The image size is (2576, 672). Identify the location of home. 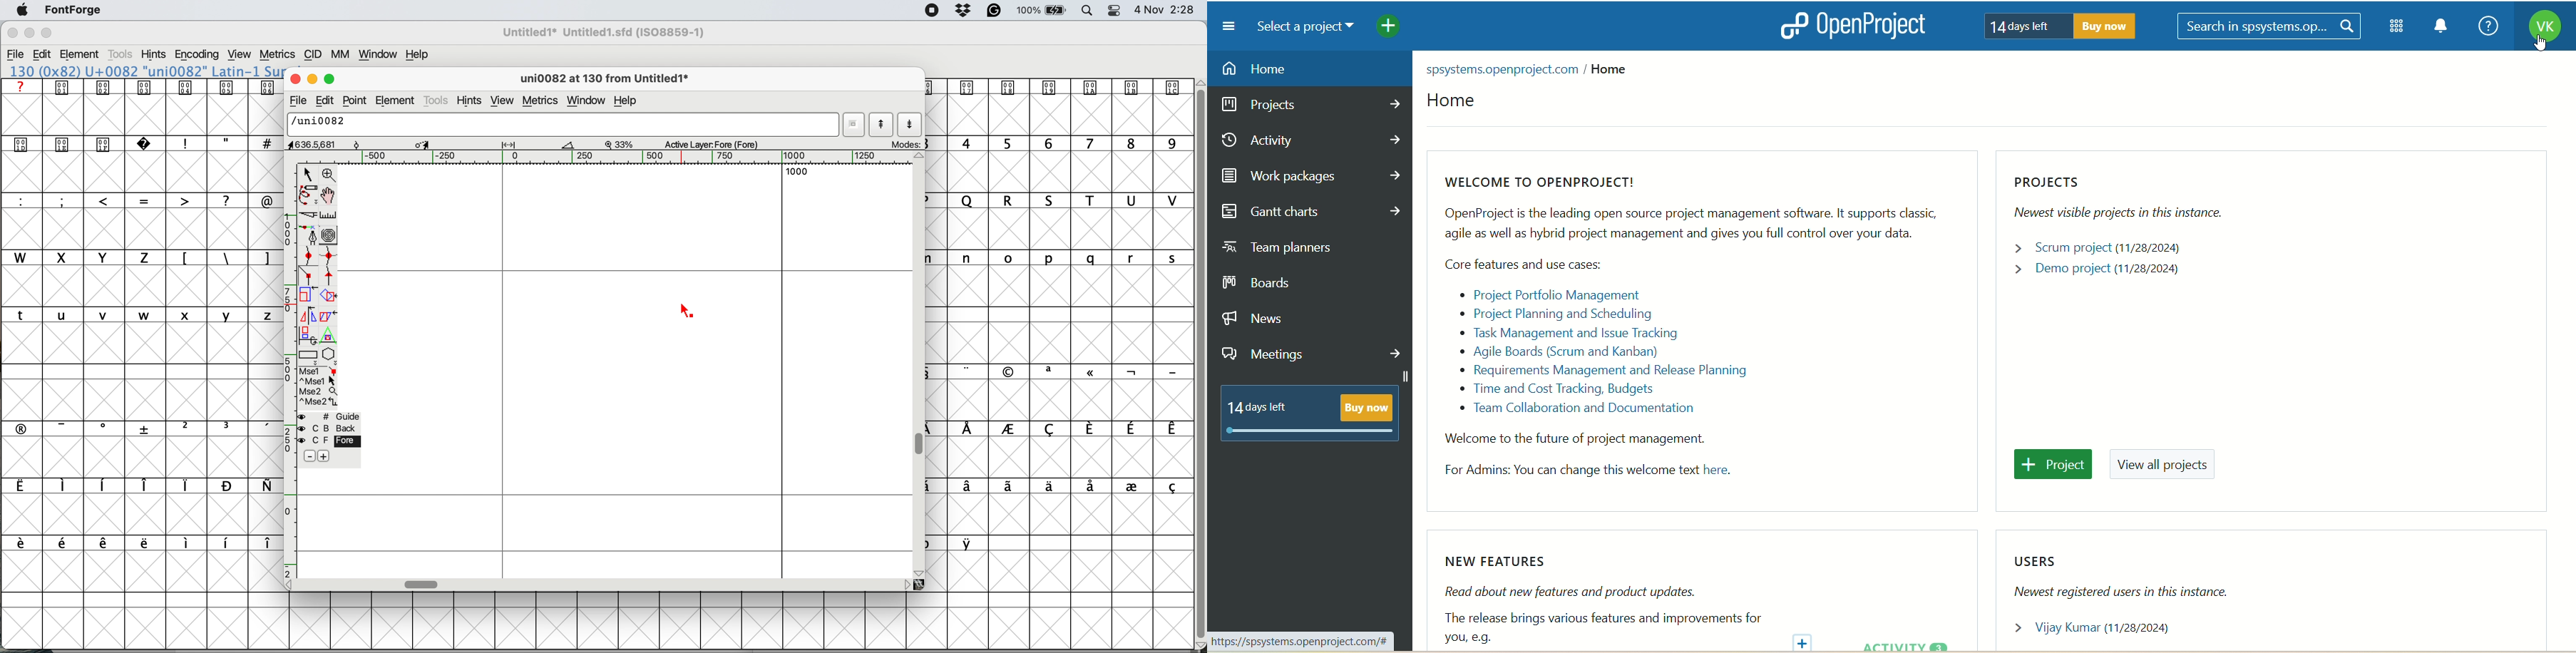
(1308, 68).